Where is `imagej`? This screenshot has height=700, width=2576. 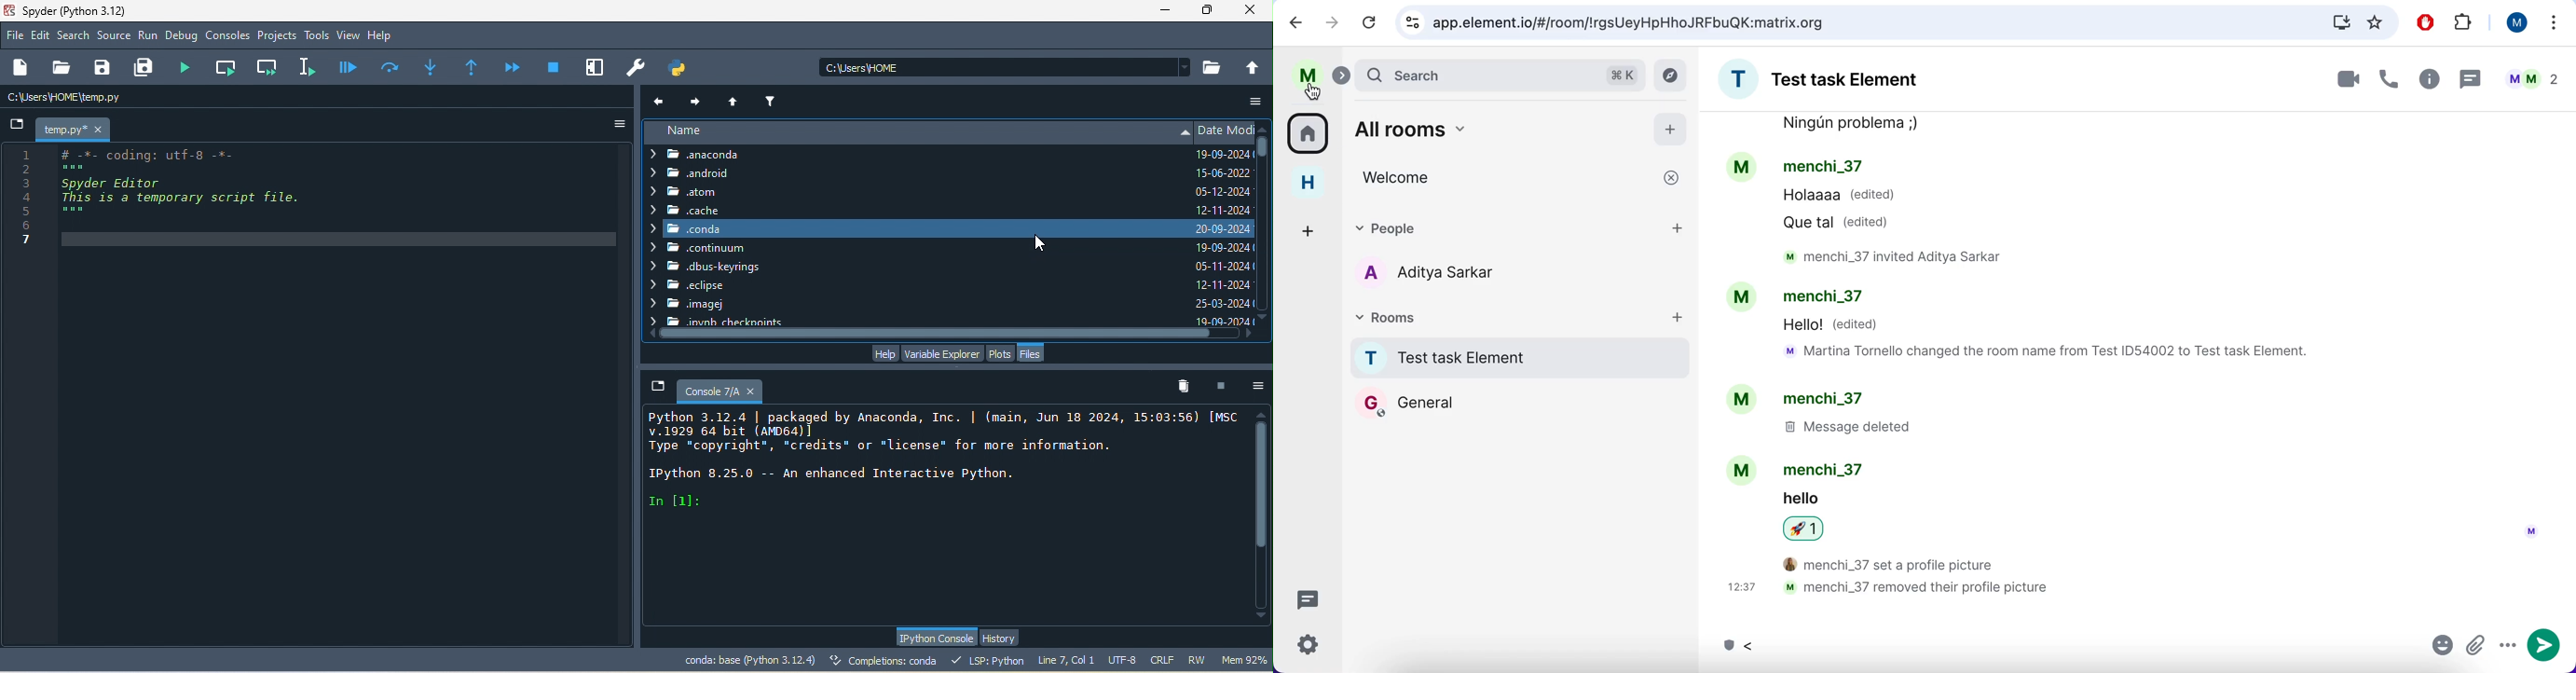 imagej is located at coordinates (702, 306).